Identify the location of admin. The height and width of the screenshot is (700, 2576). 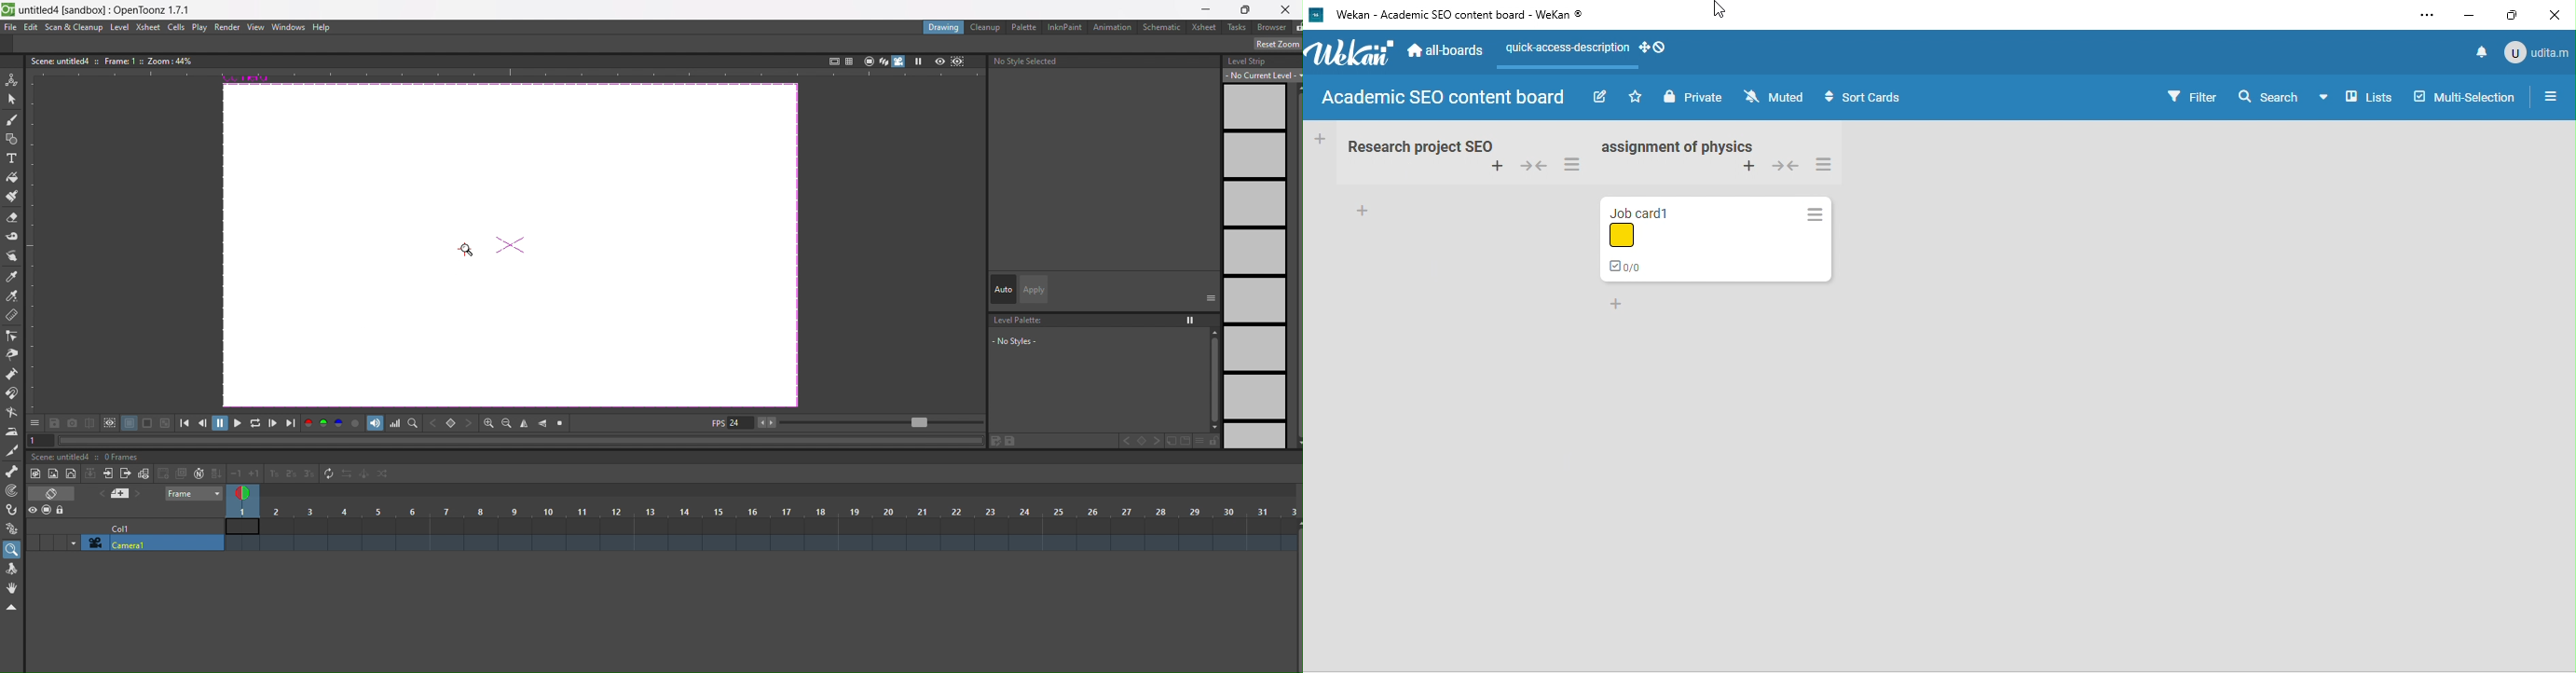
(2538, 51).